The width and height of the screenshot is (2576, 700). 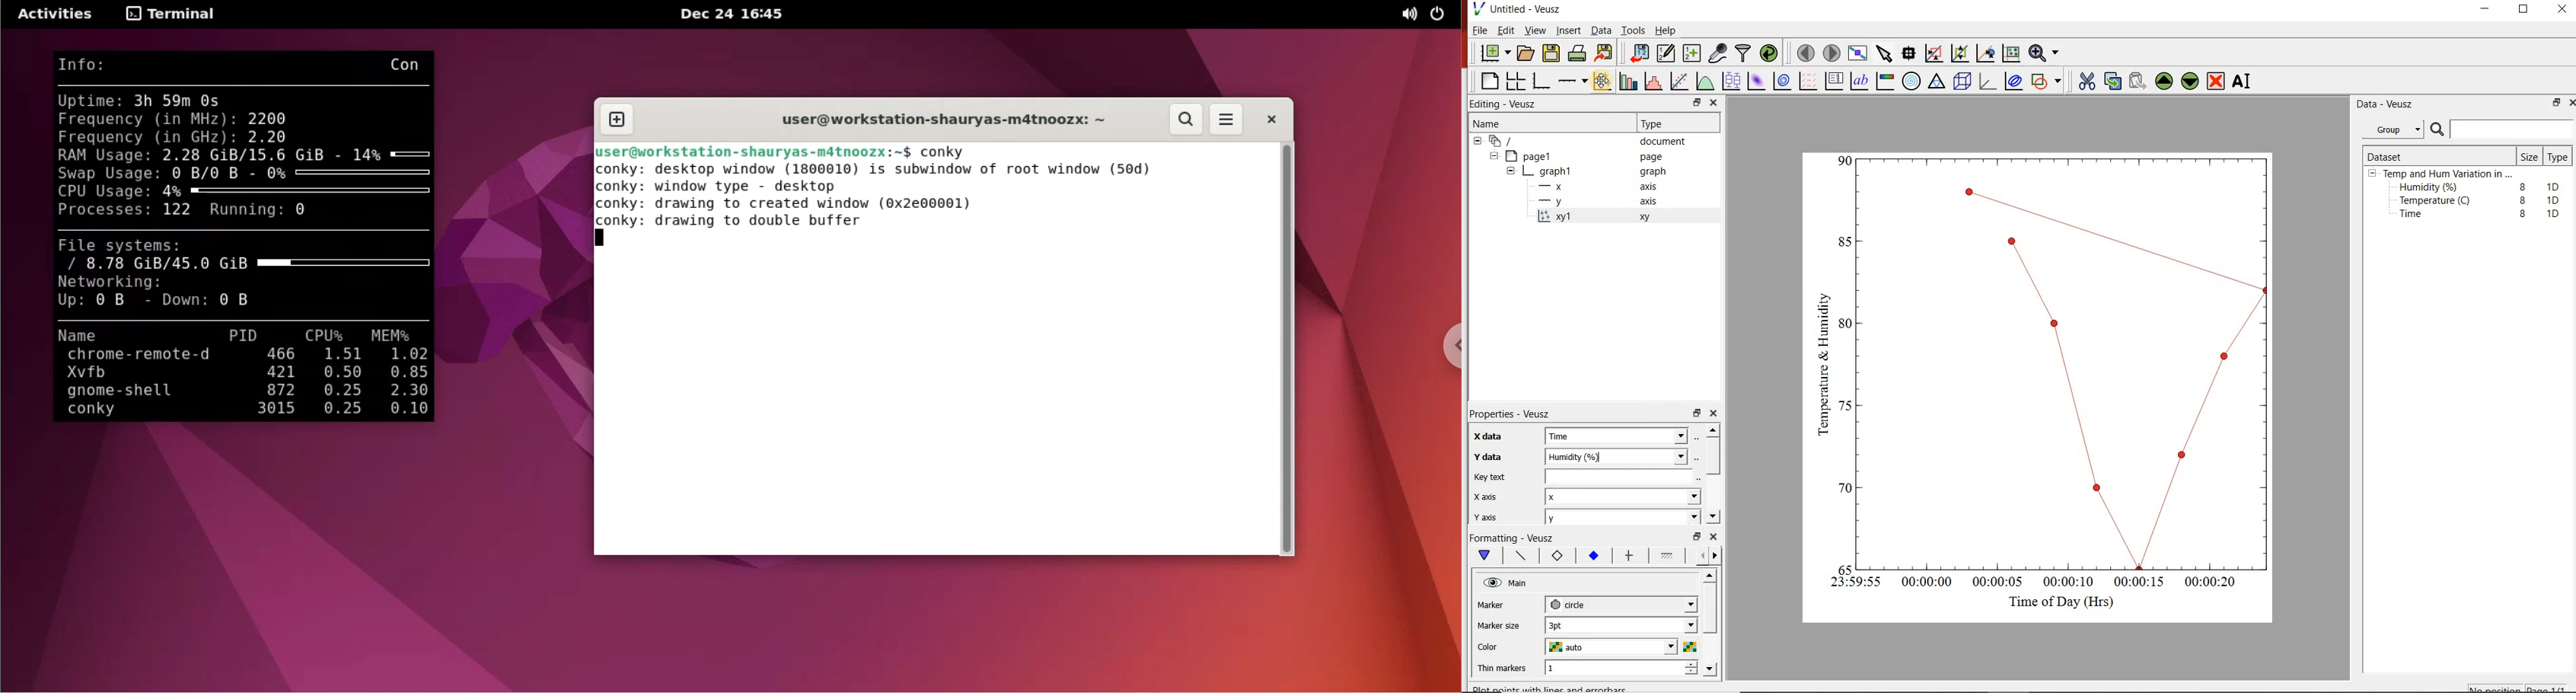 I want to click on Select using dataset browser, so click(x=1697, y=457).